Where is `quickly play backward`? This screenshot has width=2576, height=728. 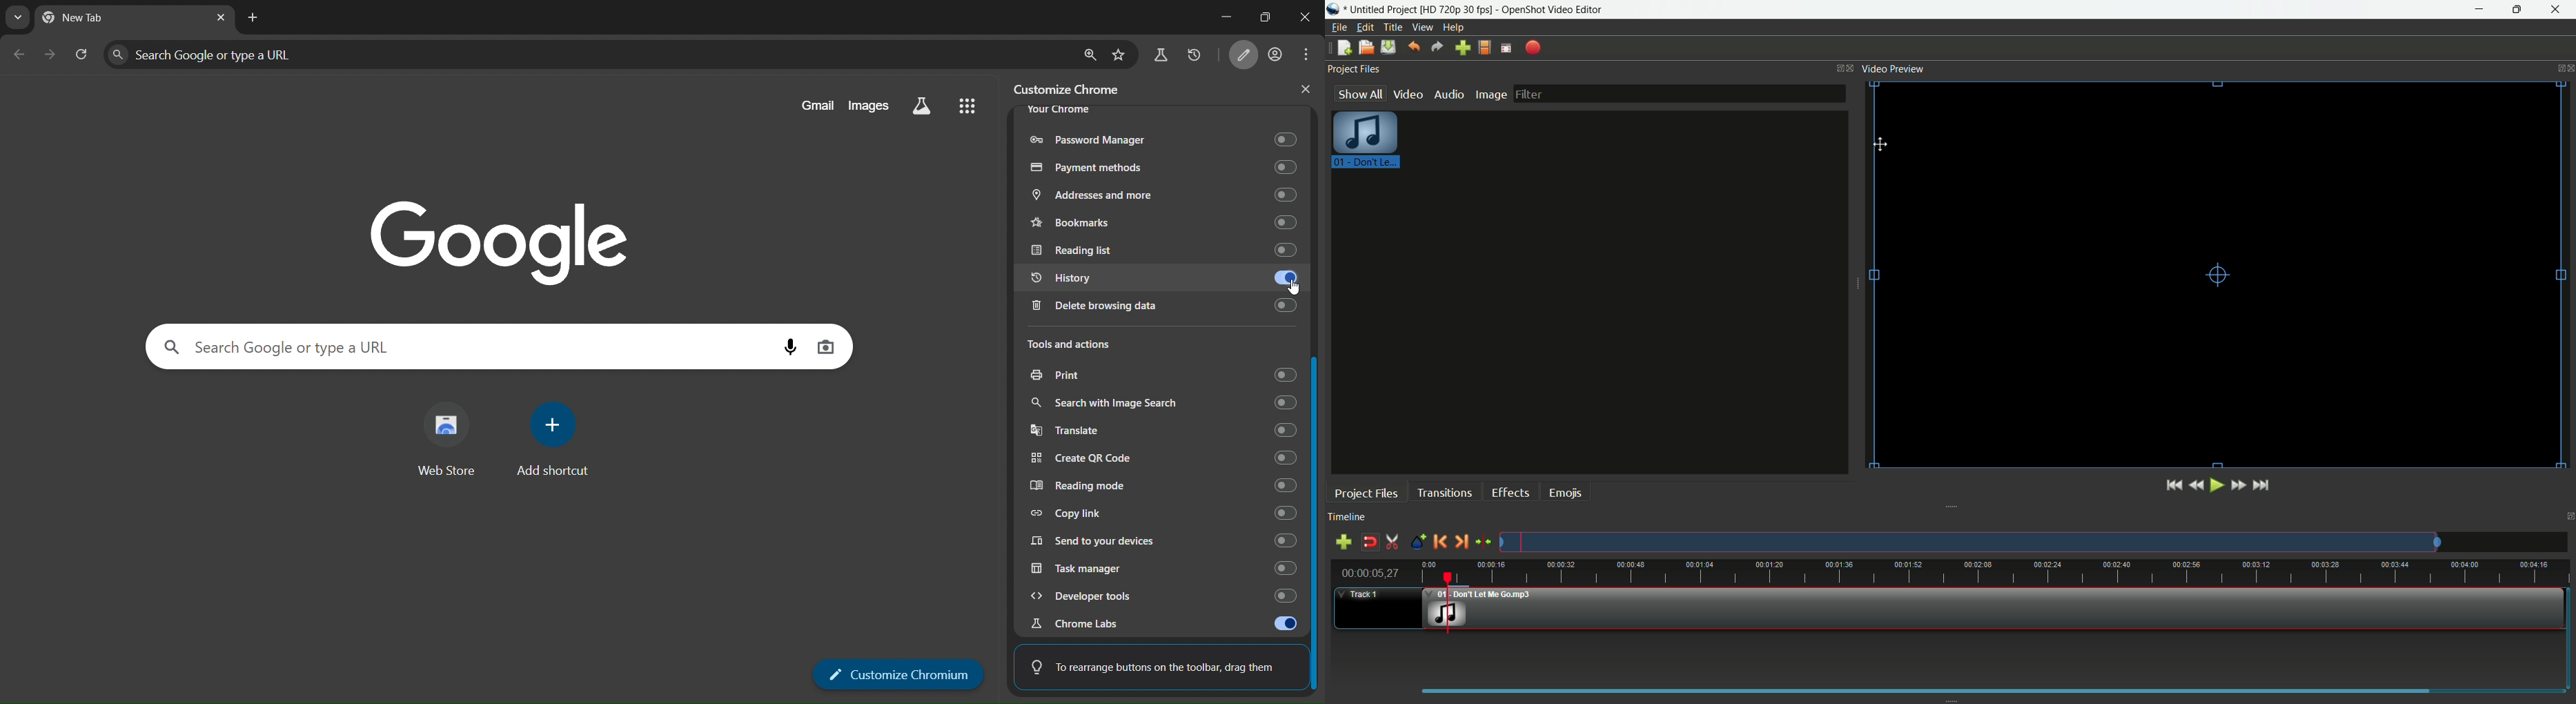 quickly play backward is located at coordinates (2198, 485).